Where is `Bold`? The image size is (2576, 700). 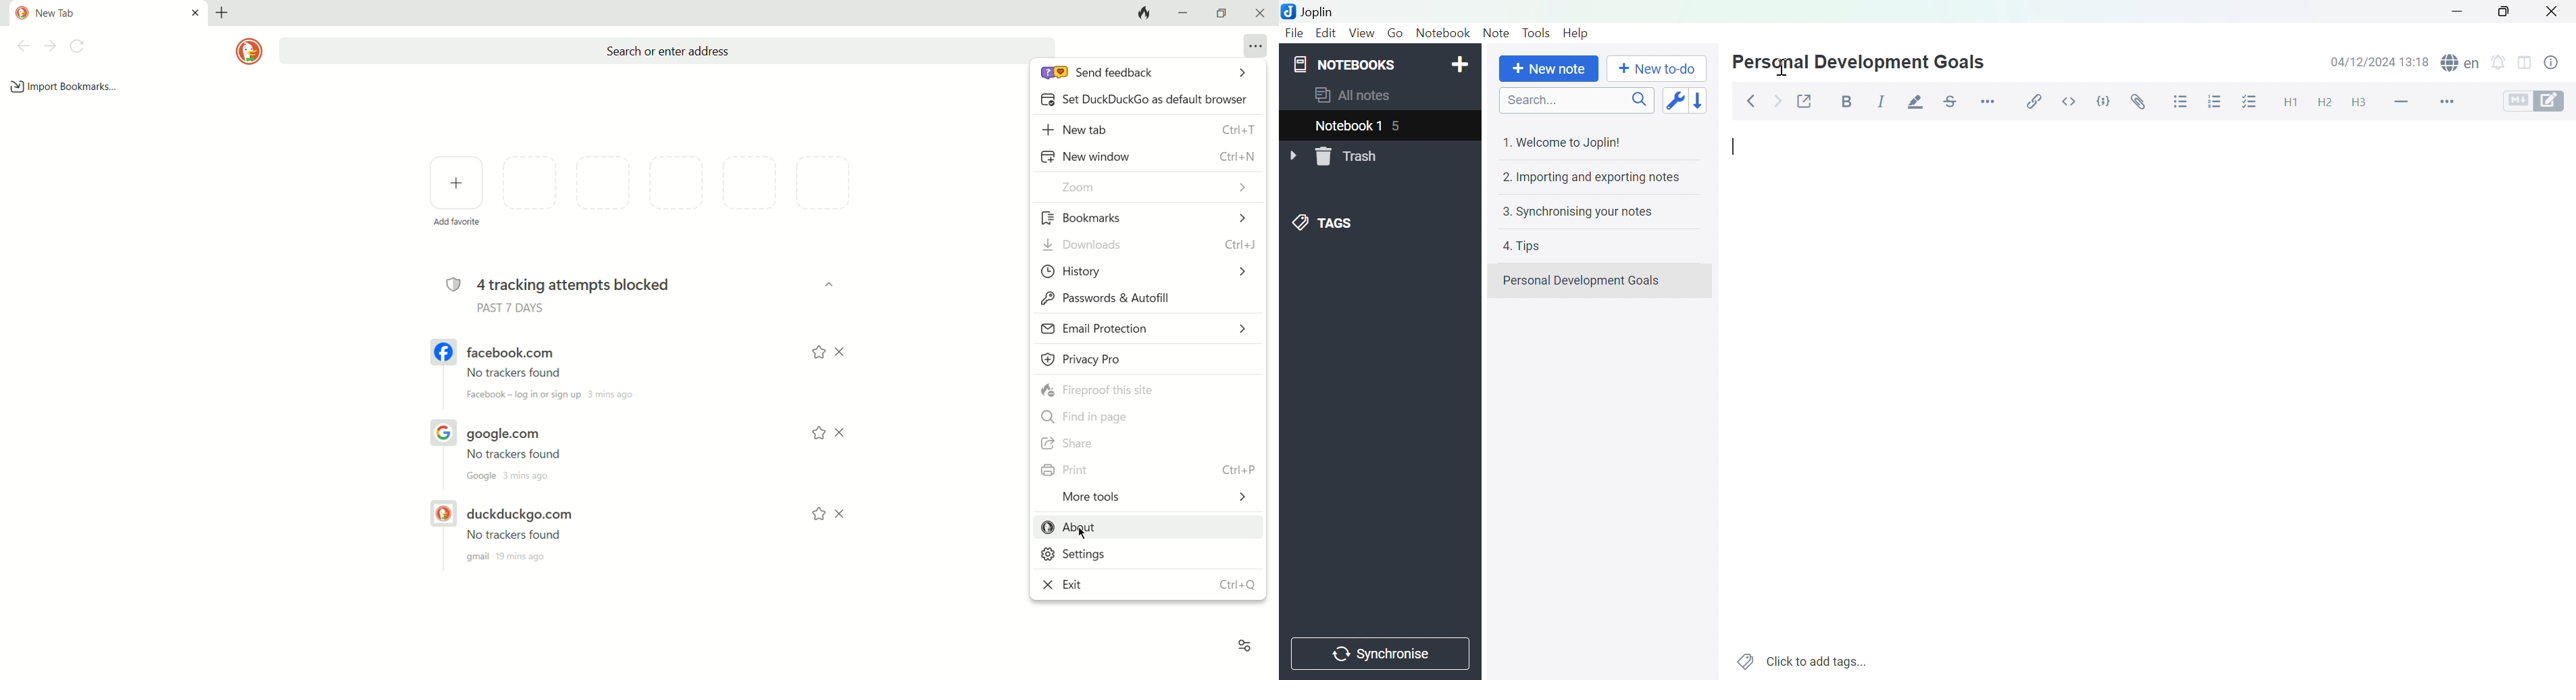 Bold is located at coordinates (1846, 102).